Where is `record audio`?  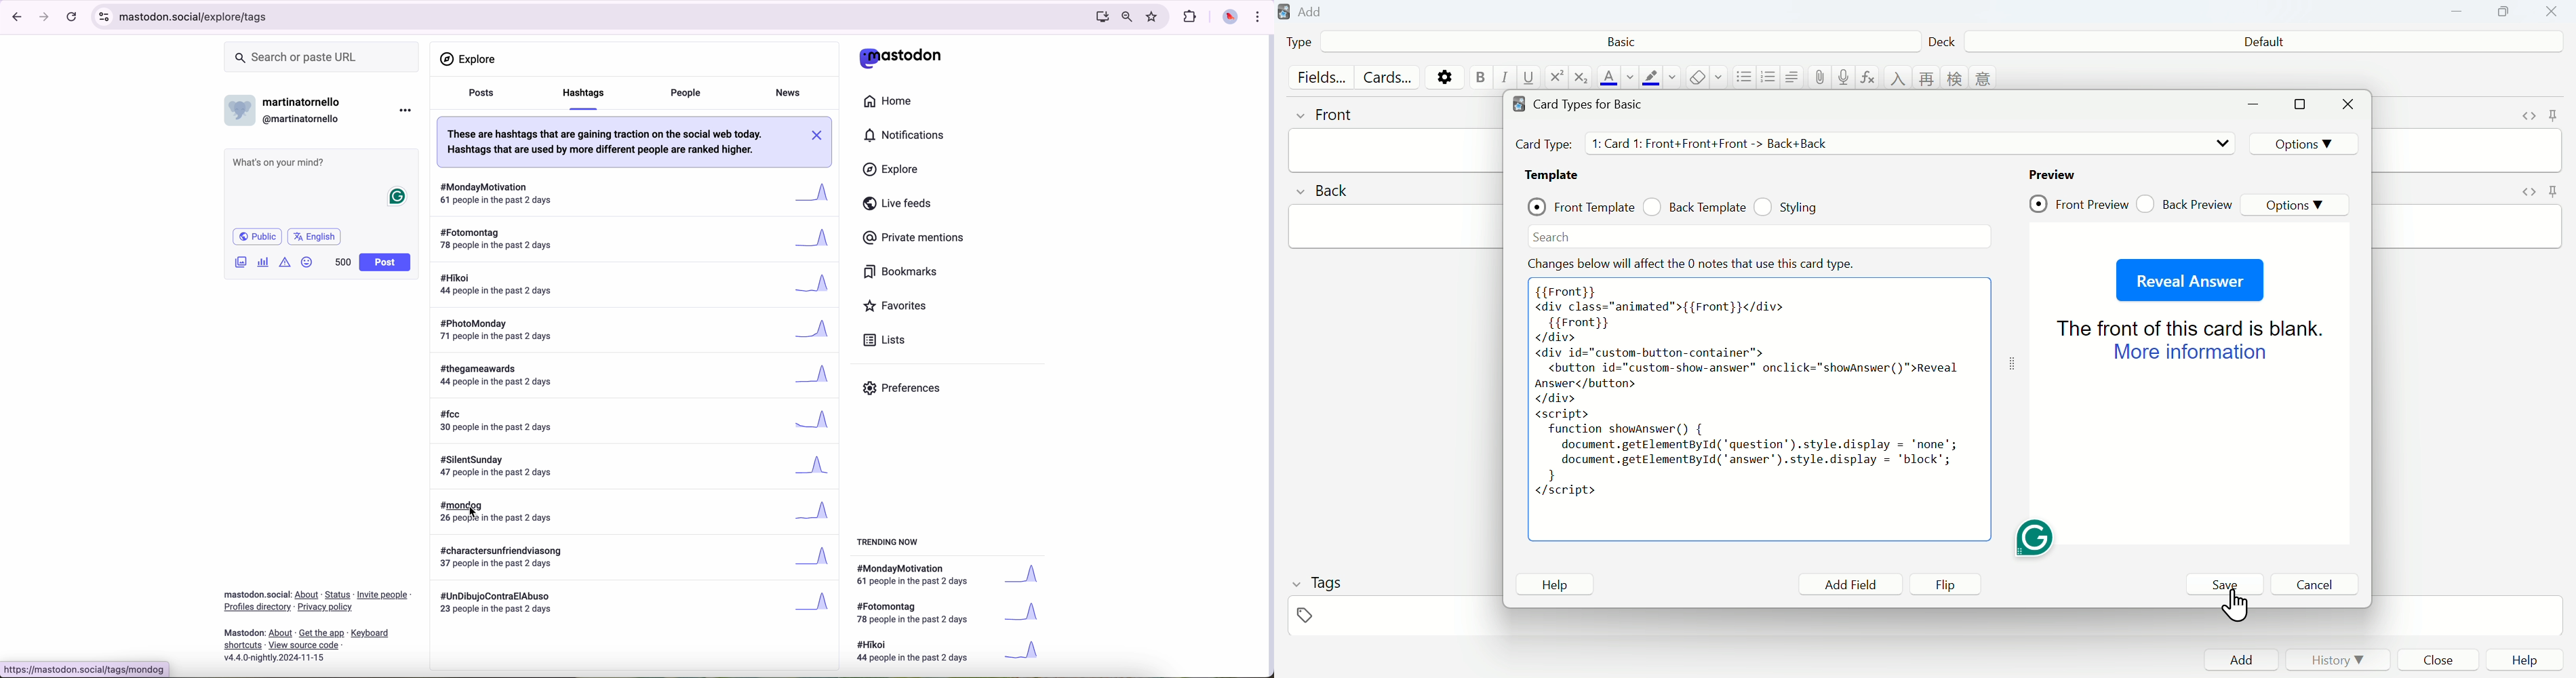 record audio is located at coordinates (1844, 77).